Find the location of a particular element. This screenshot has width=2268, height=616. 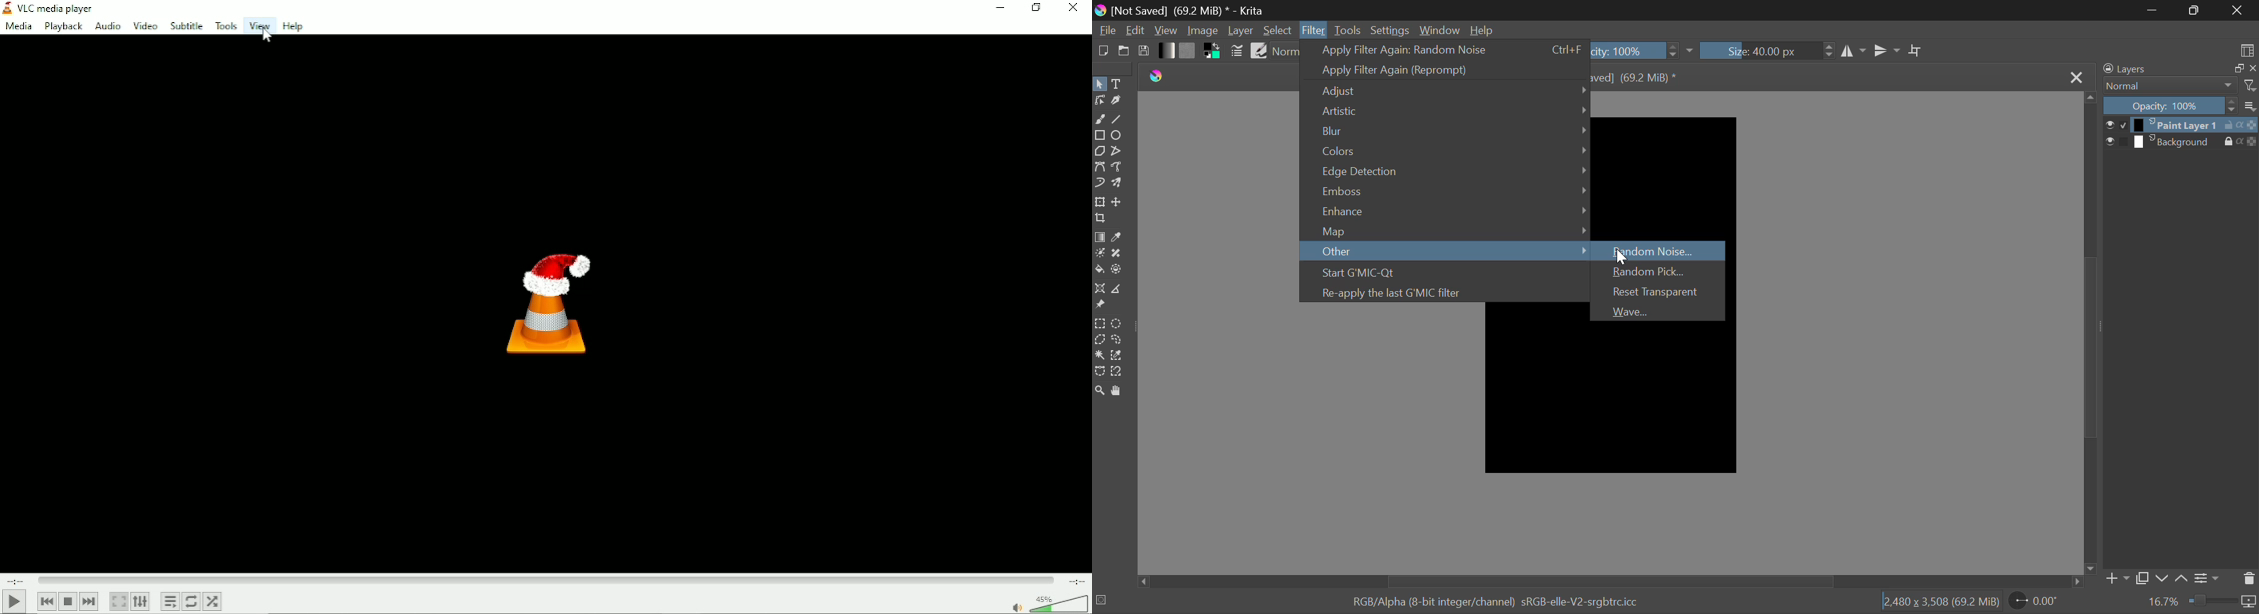

checkbox is located at coordinates (2121, 125).